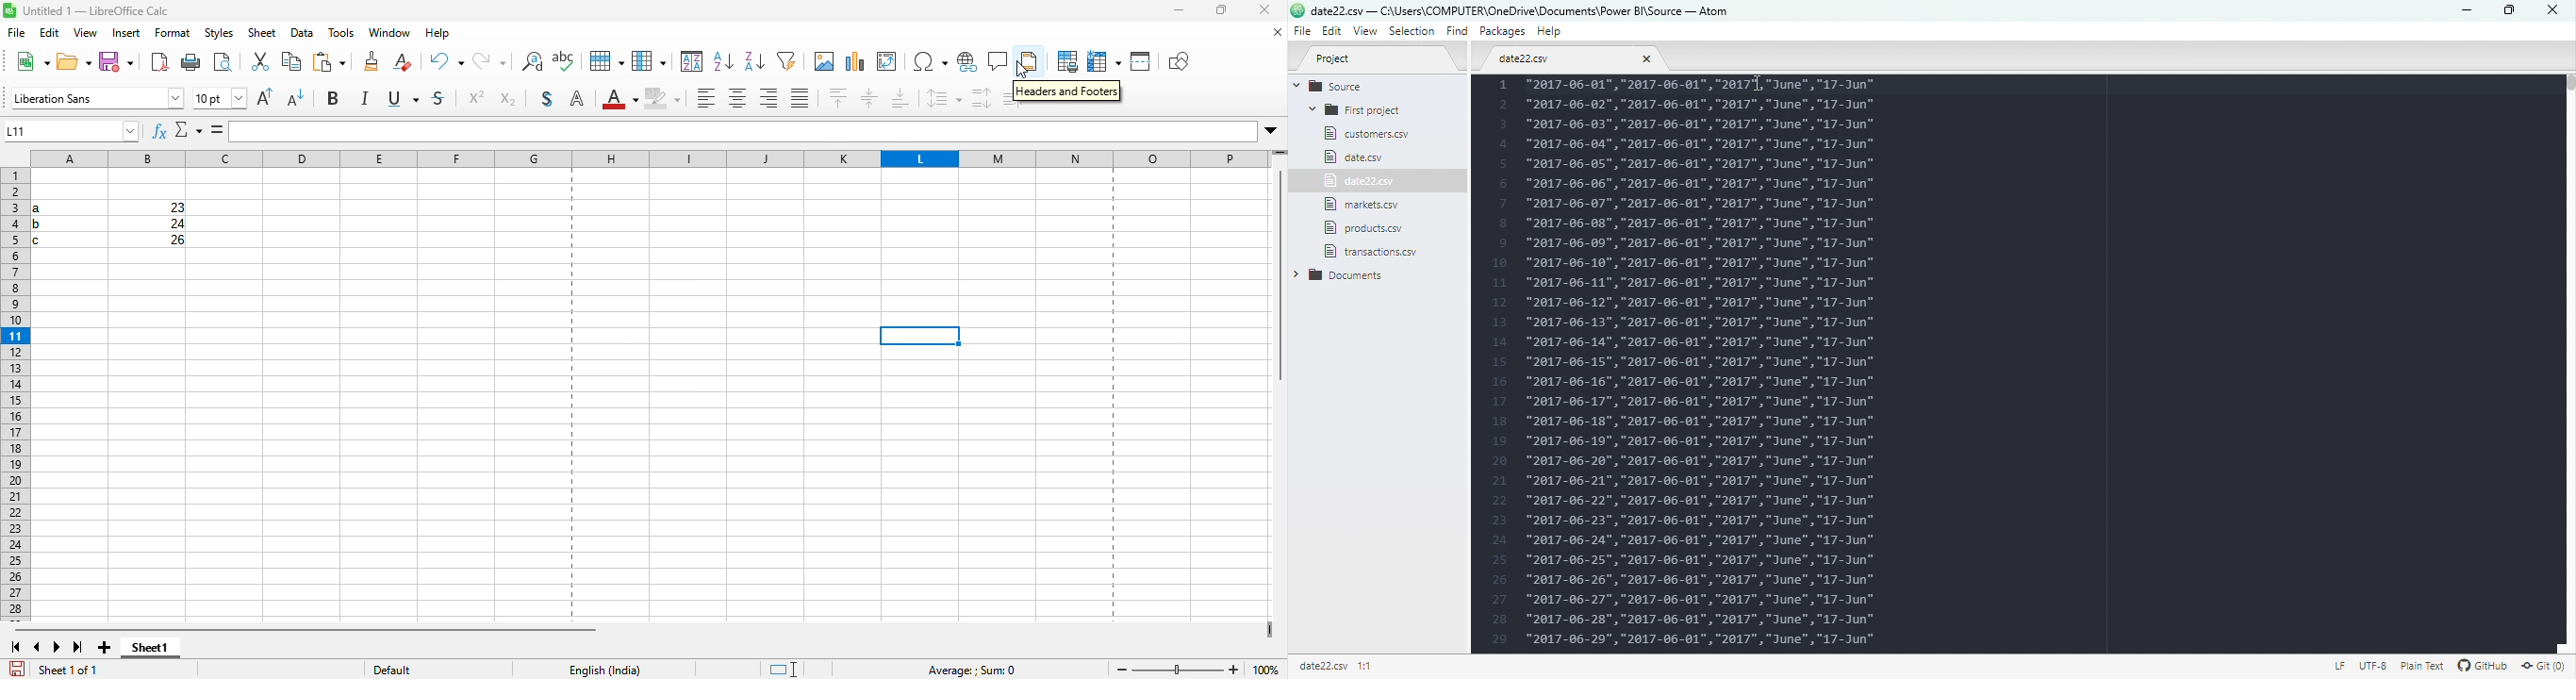 Image resolution: width=2576 pixels, height=700 pixels. What do you see at coordinates (450, 62) in the screenshot?
I see `redo` at bounding box center [450, 62].